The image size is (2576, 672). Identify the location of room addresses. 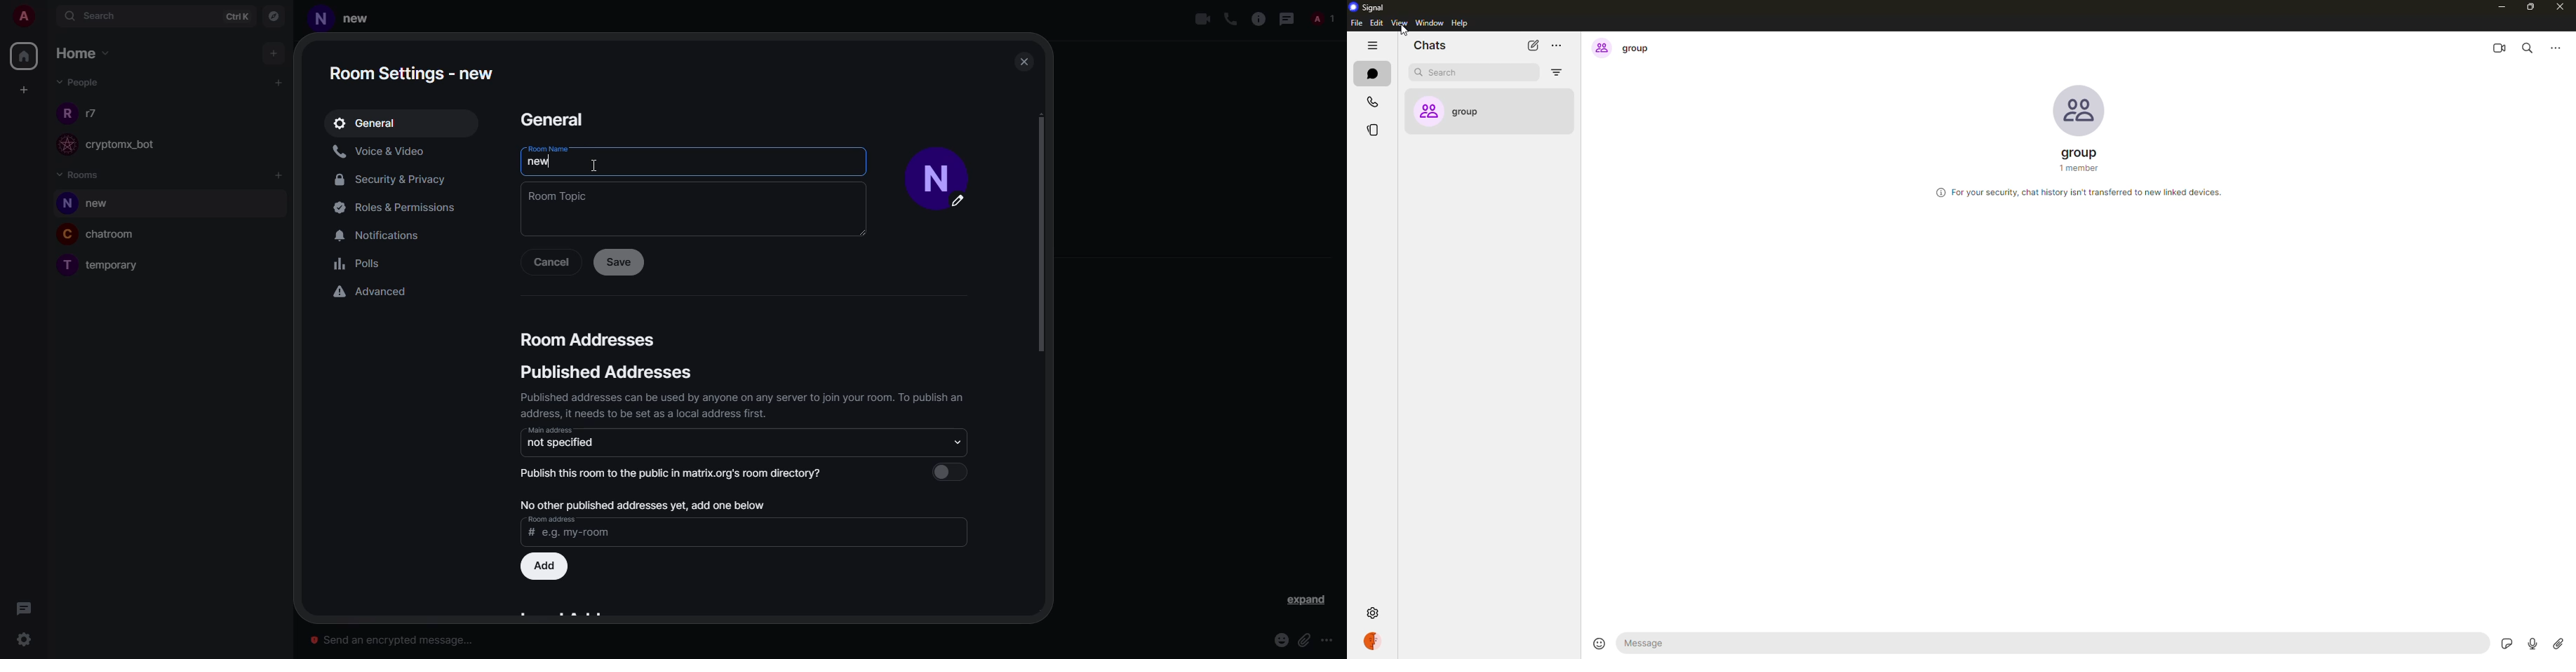
(589, 339).